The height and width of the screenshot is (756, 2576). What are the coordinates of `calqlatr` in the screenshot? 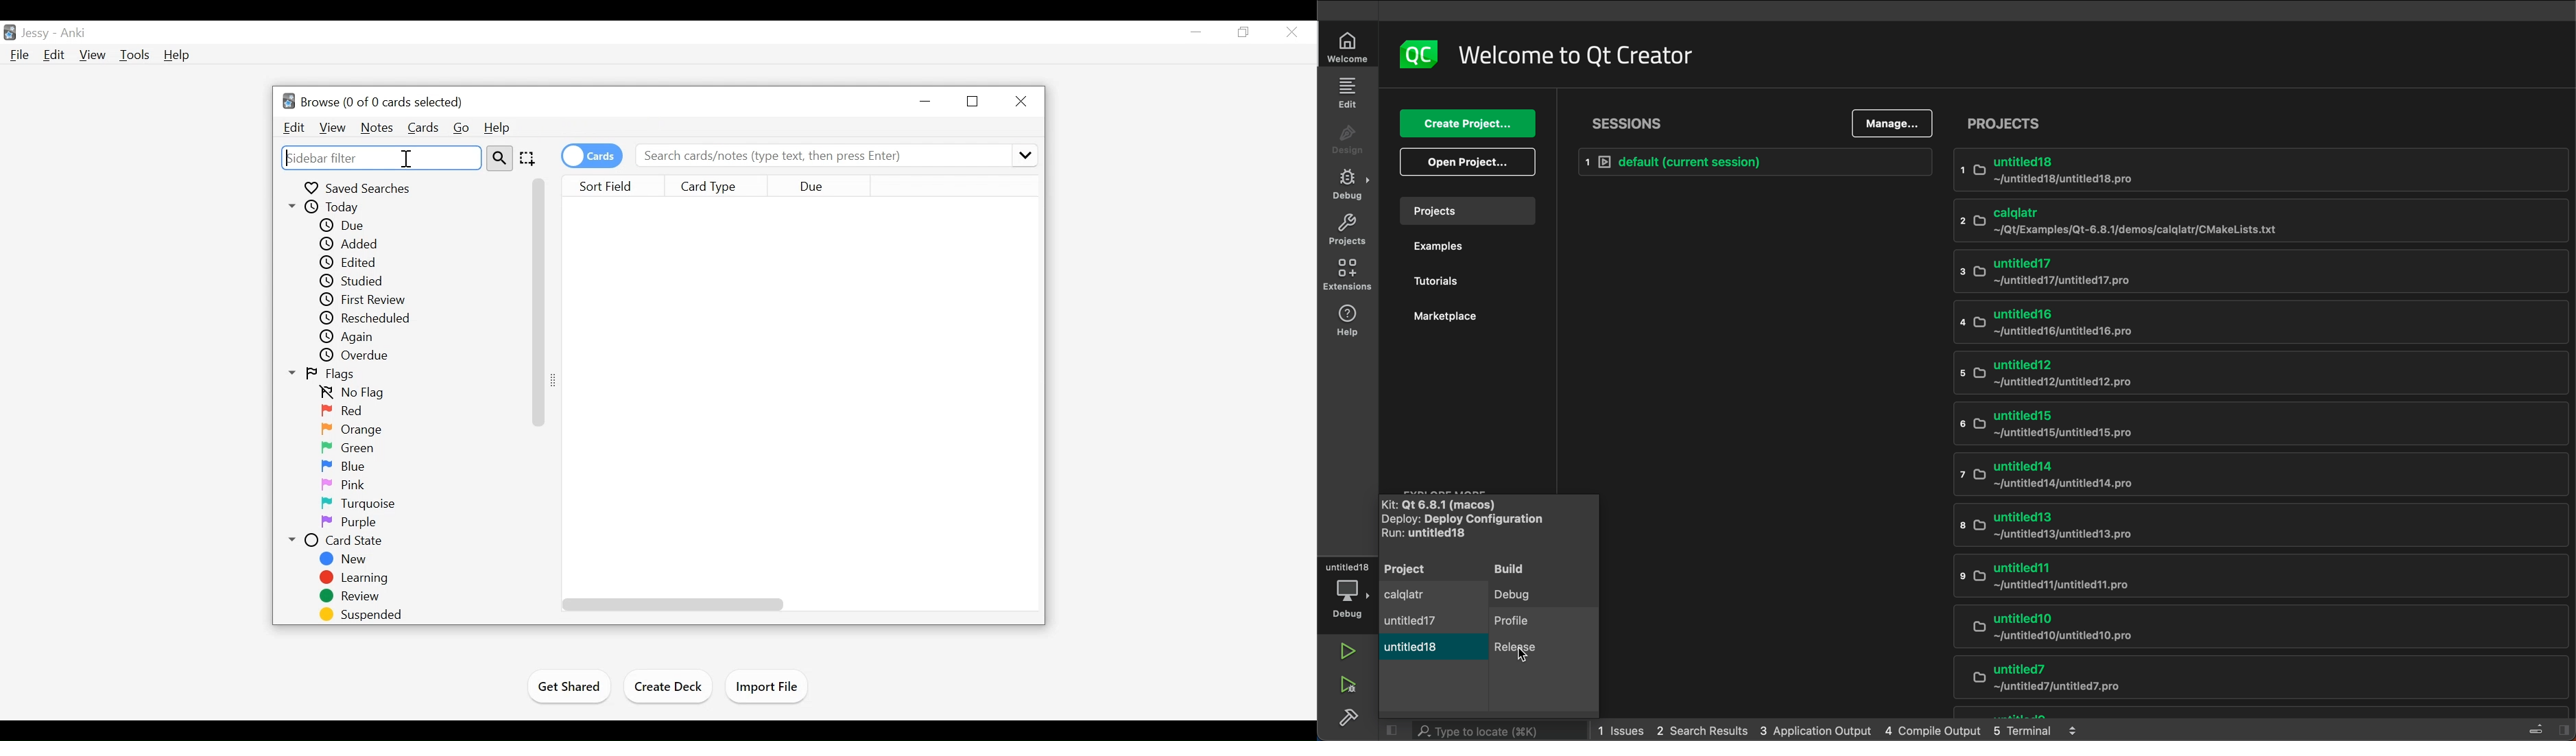 It's located at (1413, 595).